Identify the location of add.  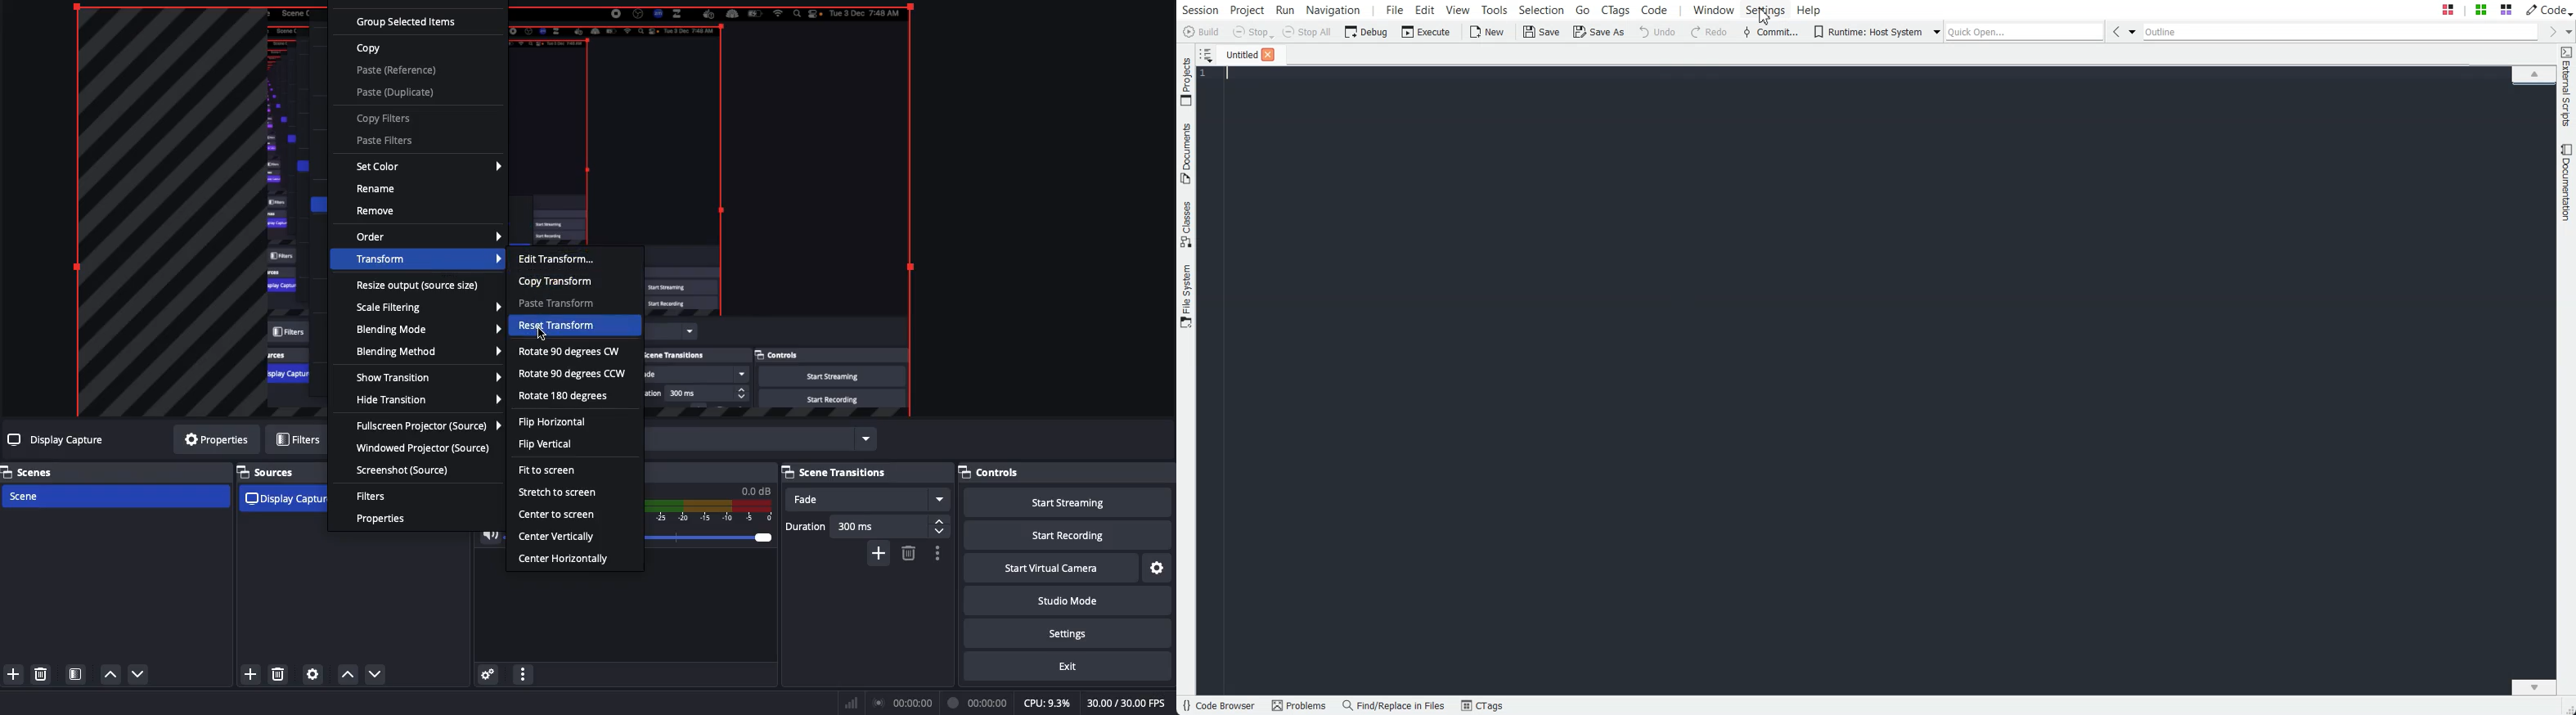
(250, 677).